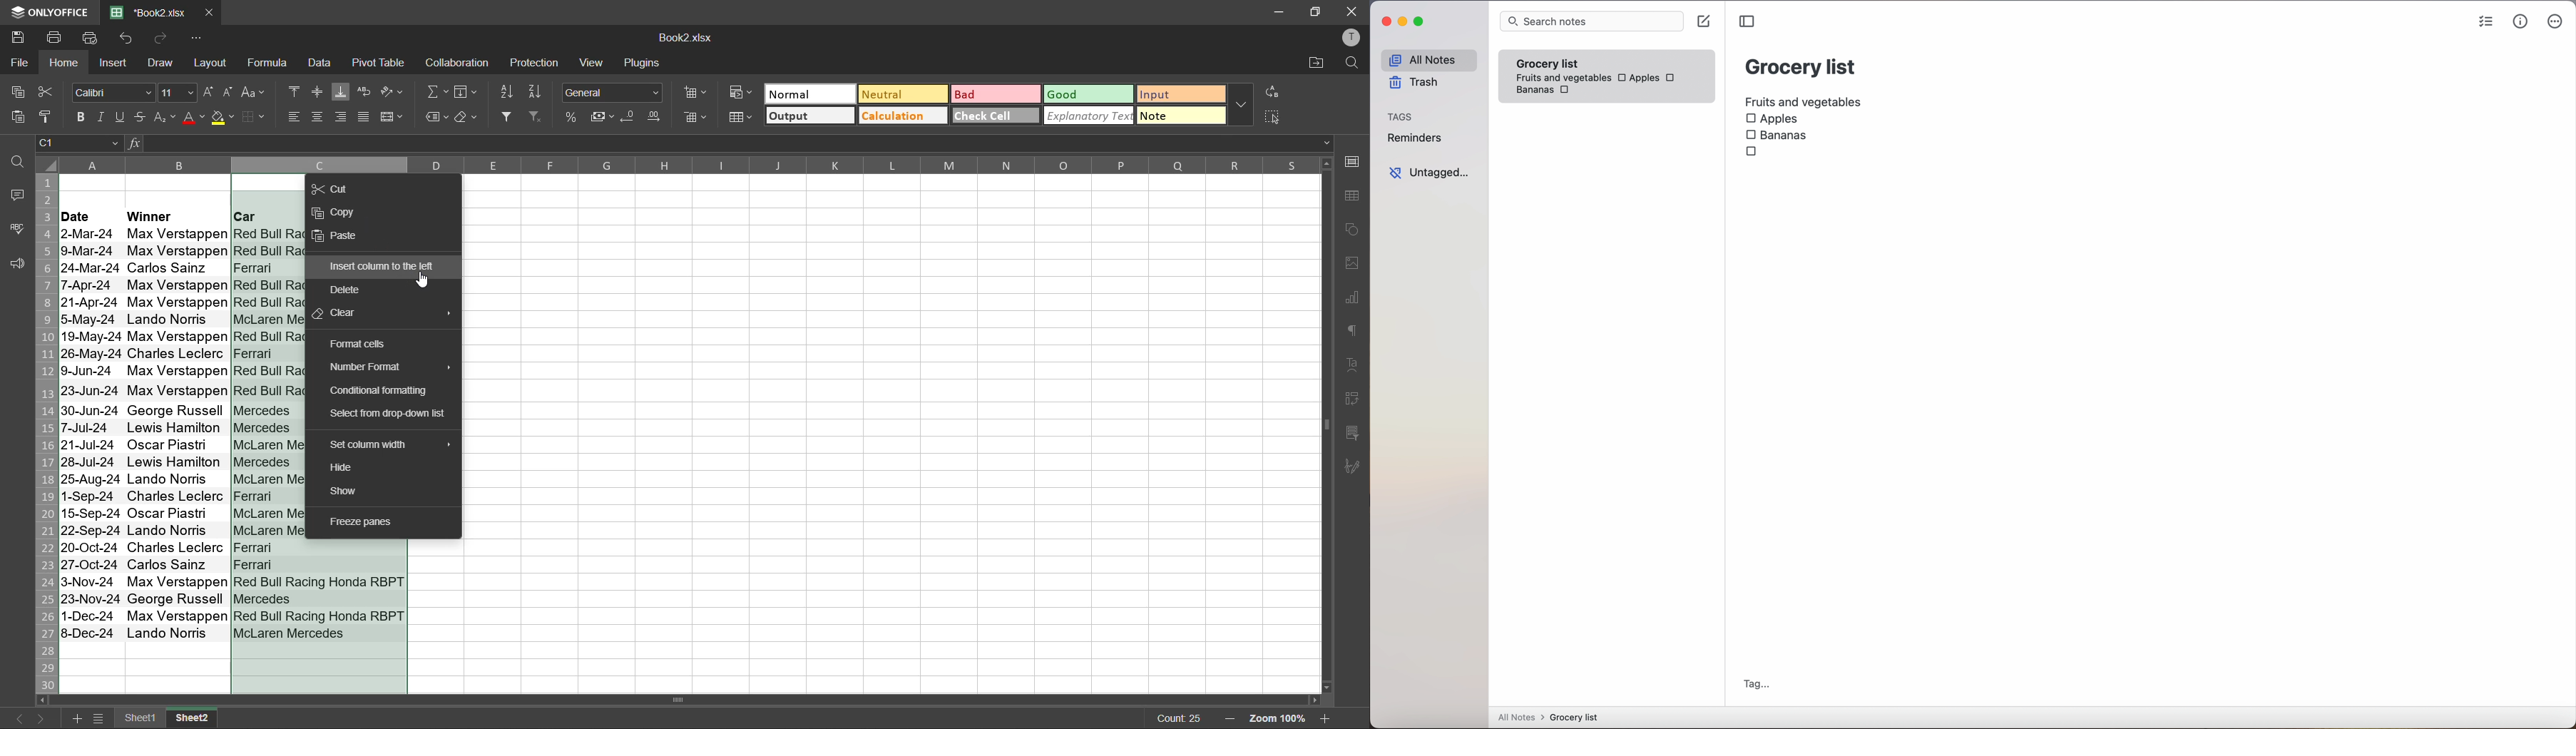 The width and height of the screenshot is (2576, 756). What do you see at coordinates (1386, 22) in the screenshot?
I see `close Simplenote` at bounding box center [1386, 22].